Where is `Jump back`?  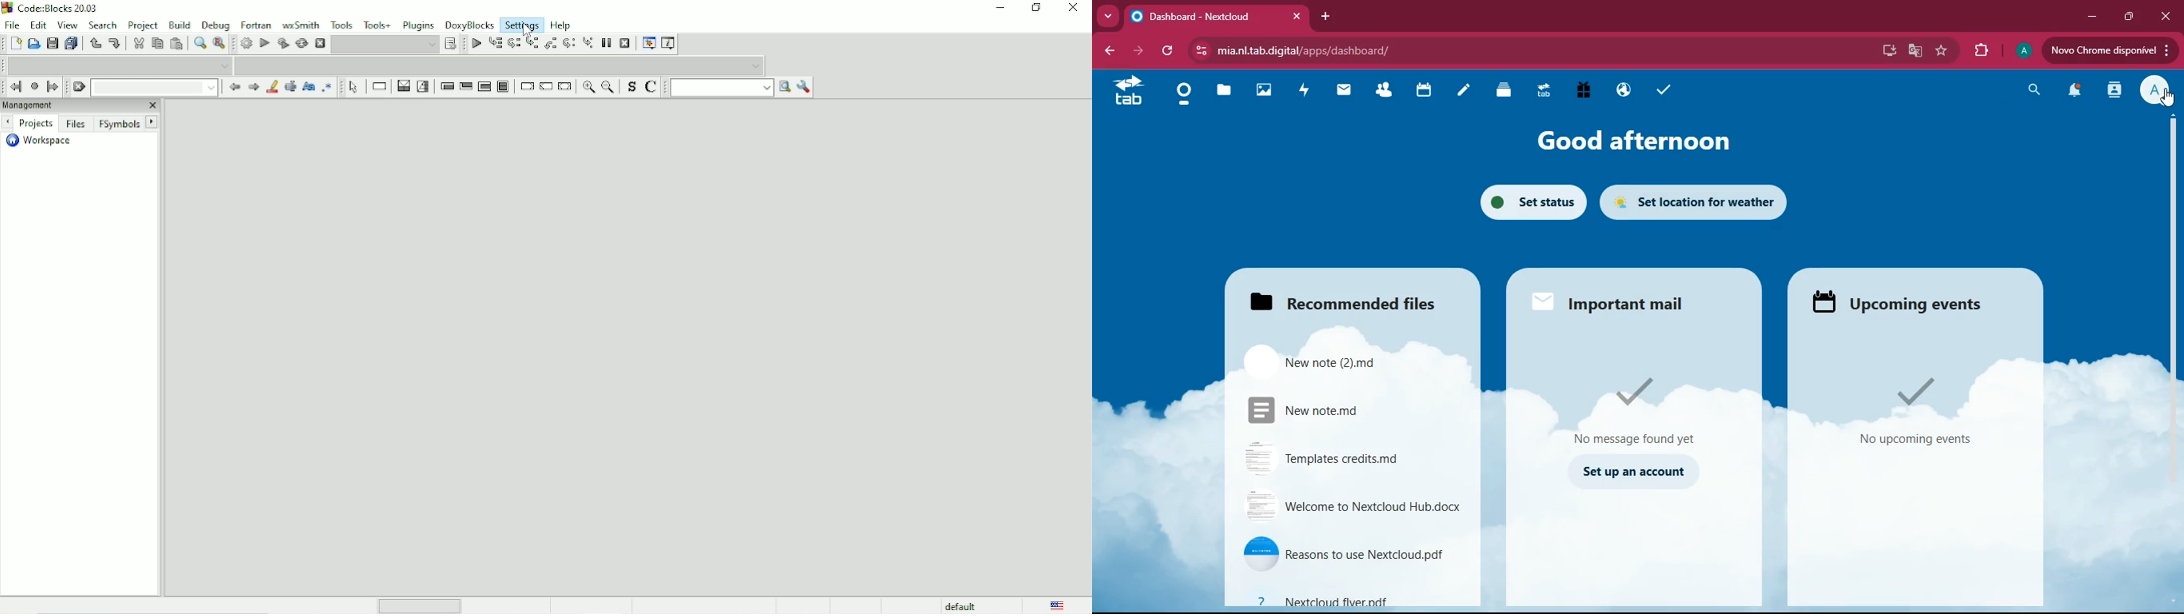
Jump back is located at coordinates (14, 87).